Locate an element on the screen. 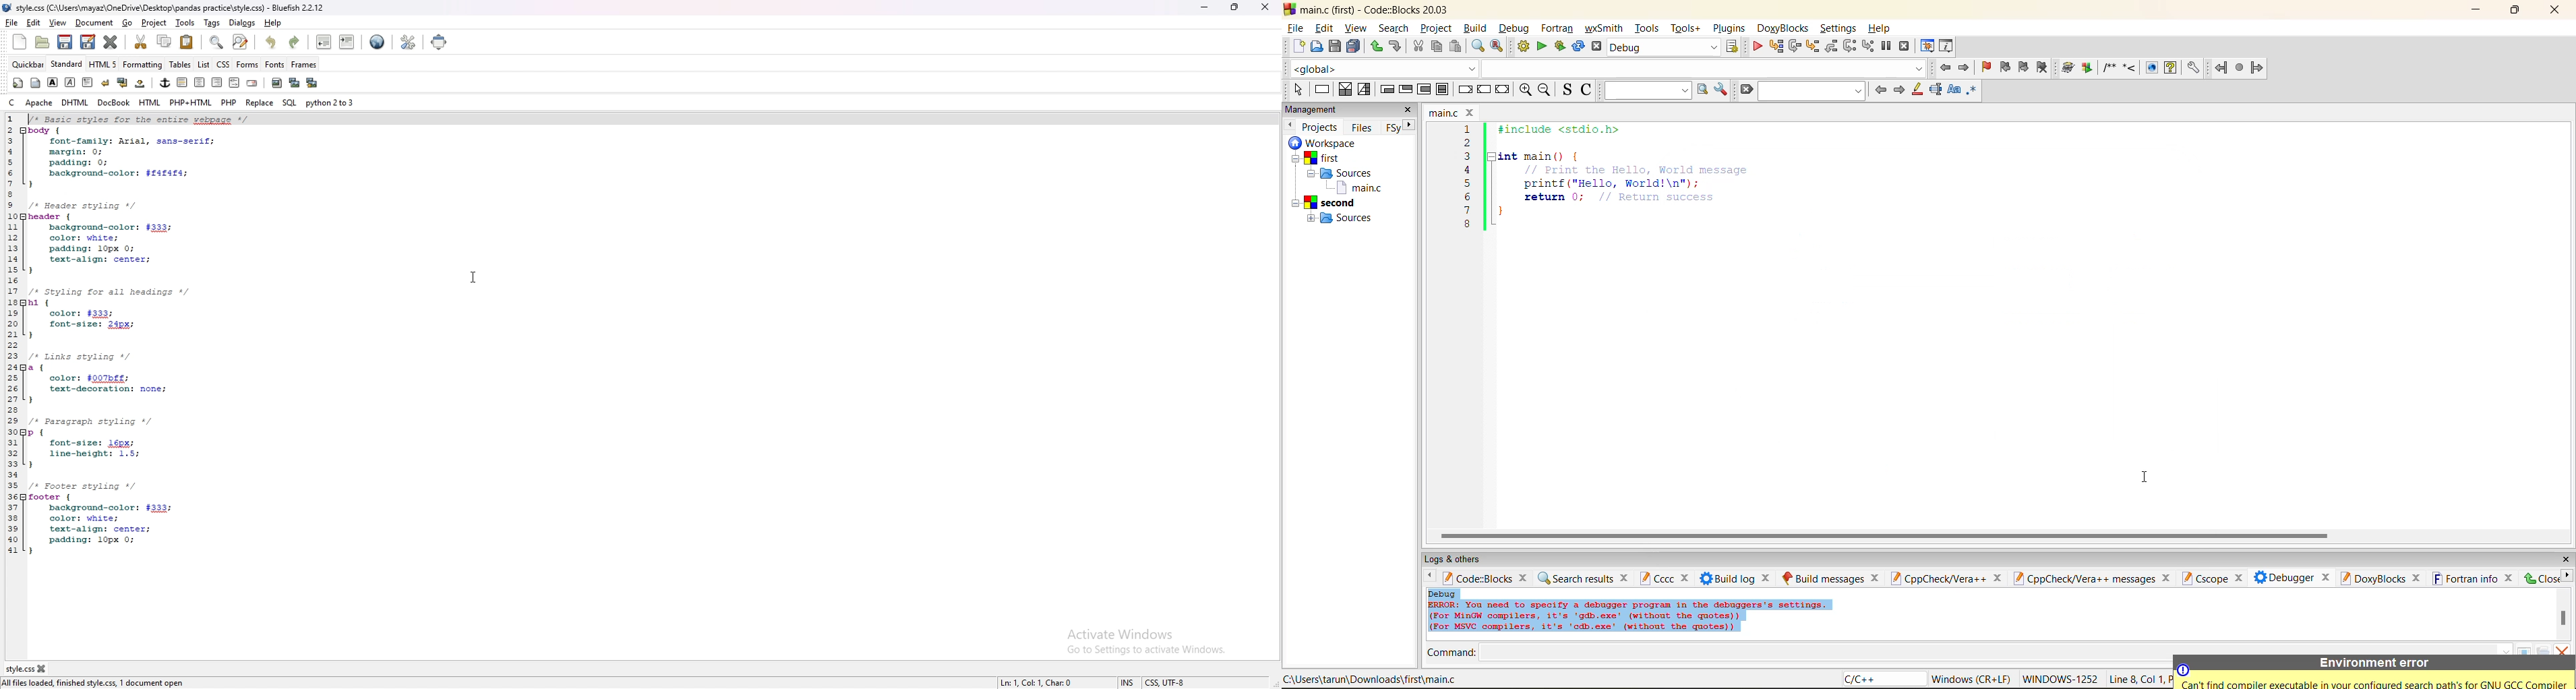  Text, UTF-8 is located at coordinates (1167, 682).